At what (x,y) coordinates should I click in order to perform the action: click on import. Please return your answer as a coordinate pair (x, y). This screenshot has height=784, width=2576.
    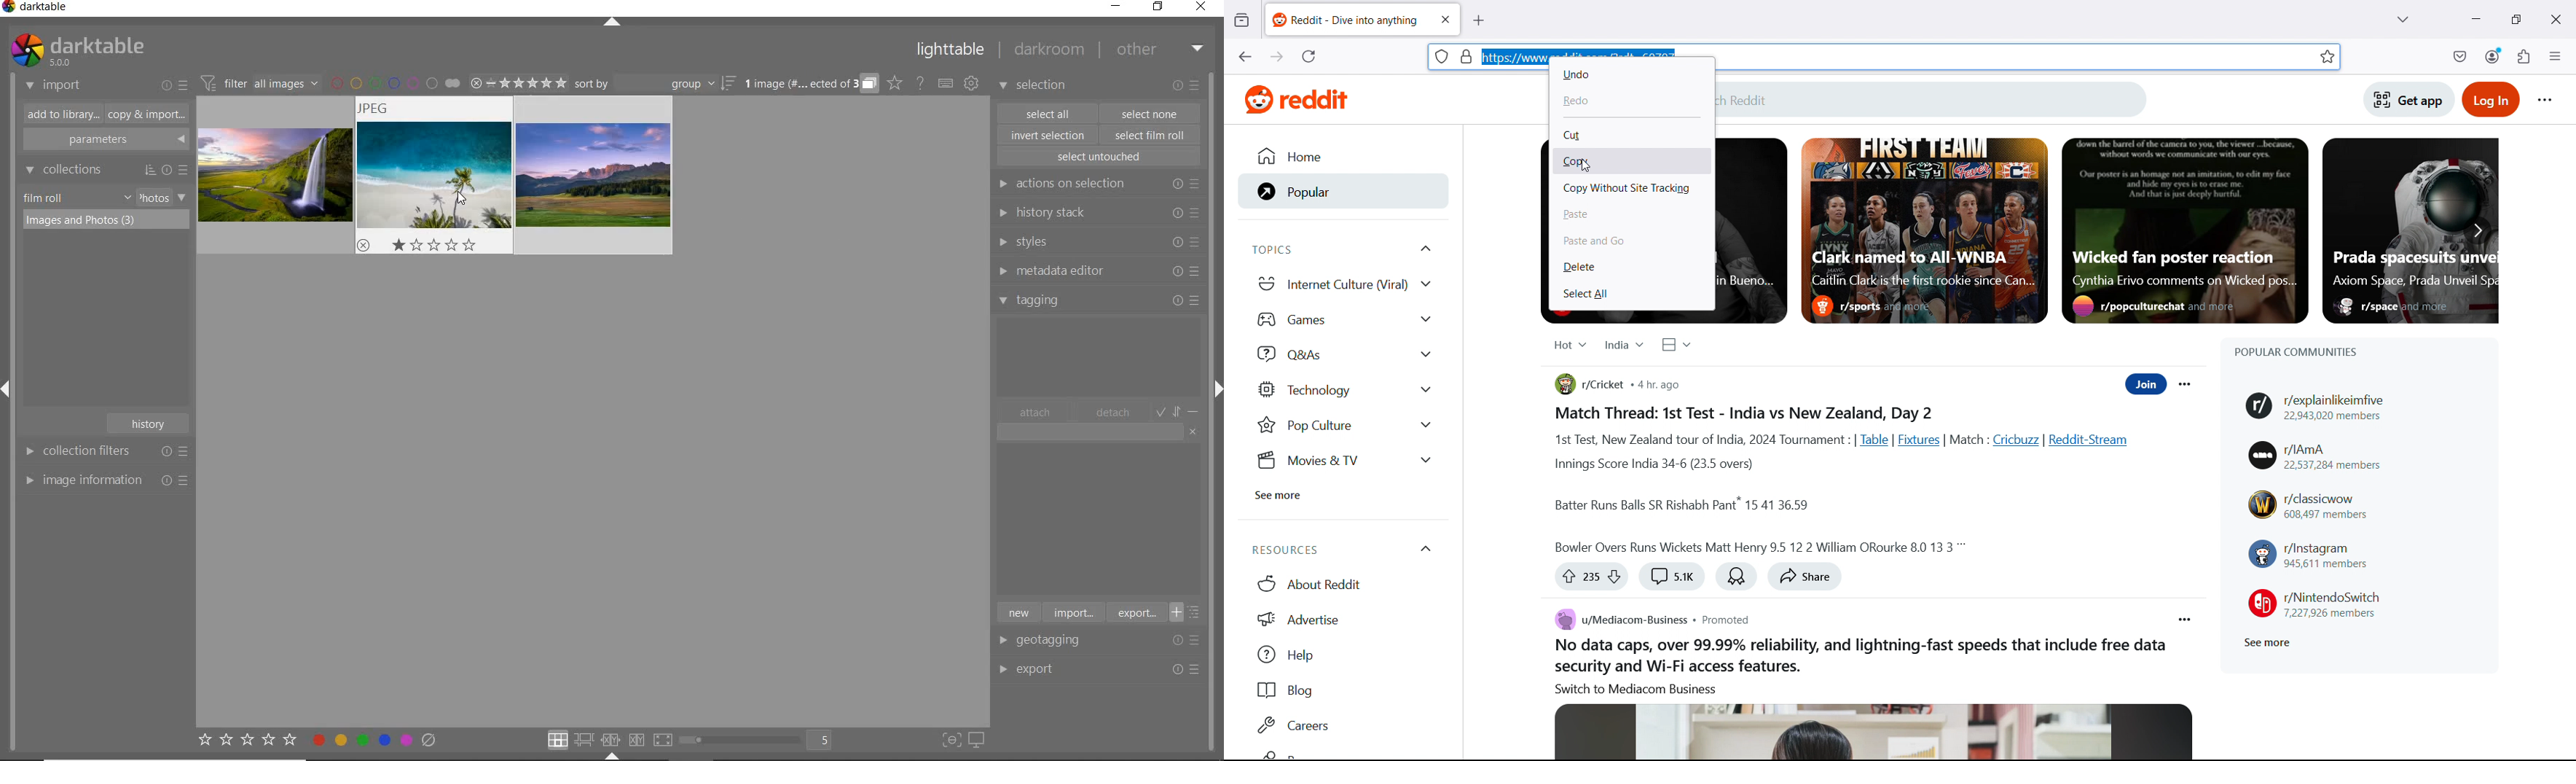
    Looking at the image, I should click on (1072, 612).